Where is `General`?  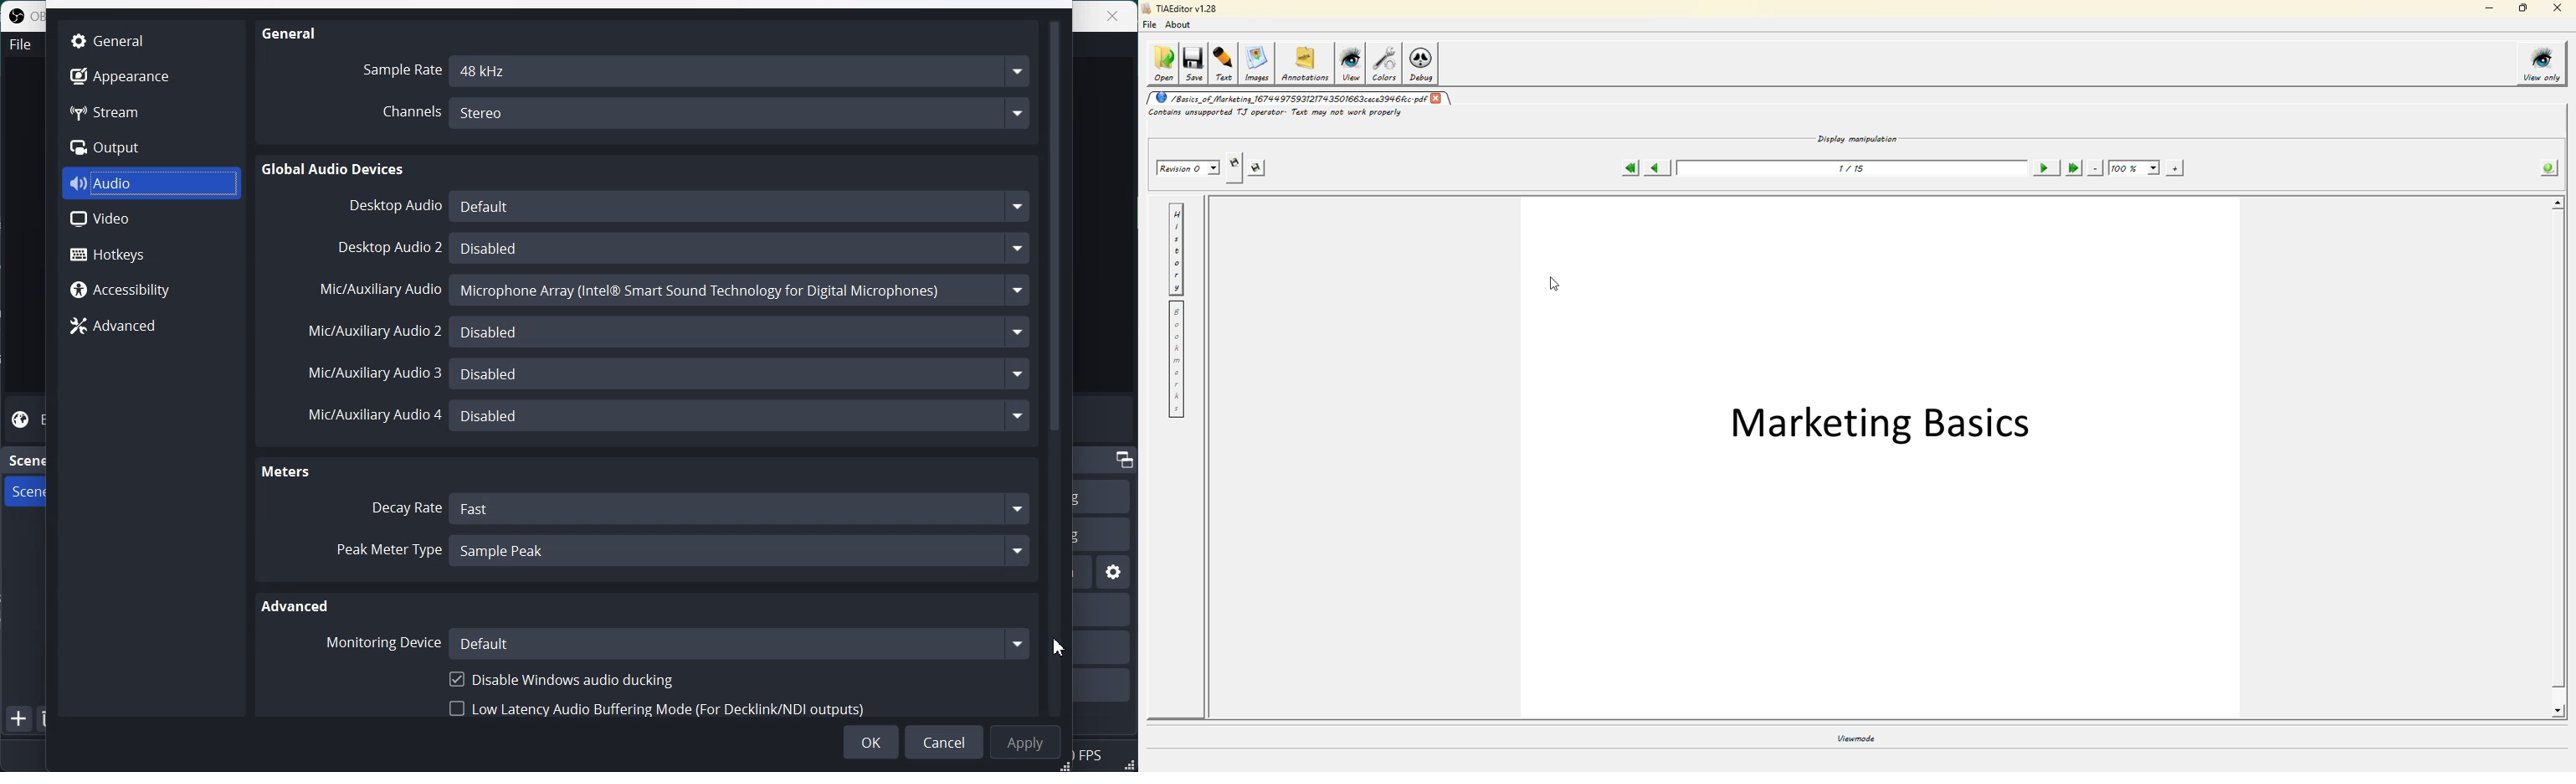 General is located at coordinates (115, 40).